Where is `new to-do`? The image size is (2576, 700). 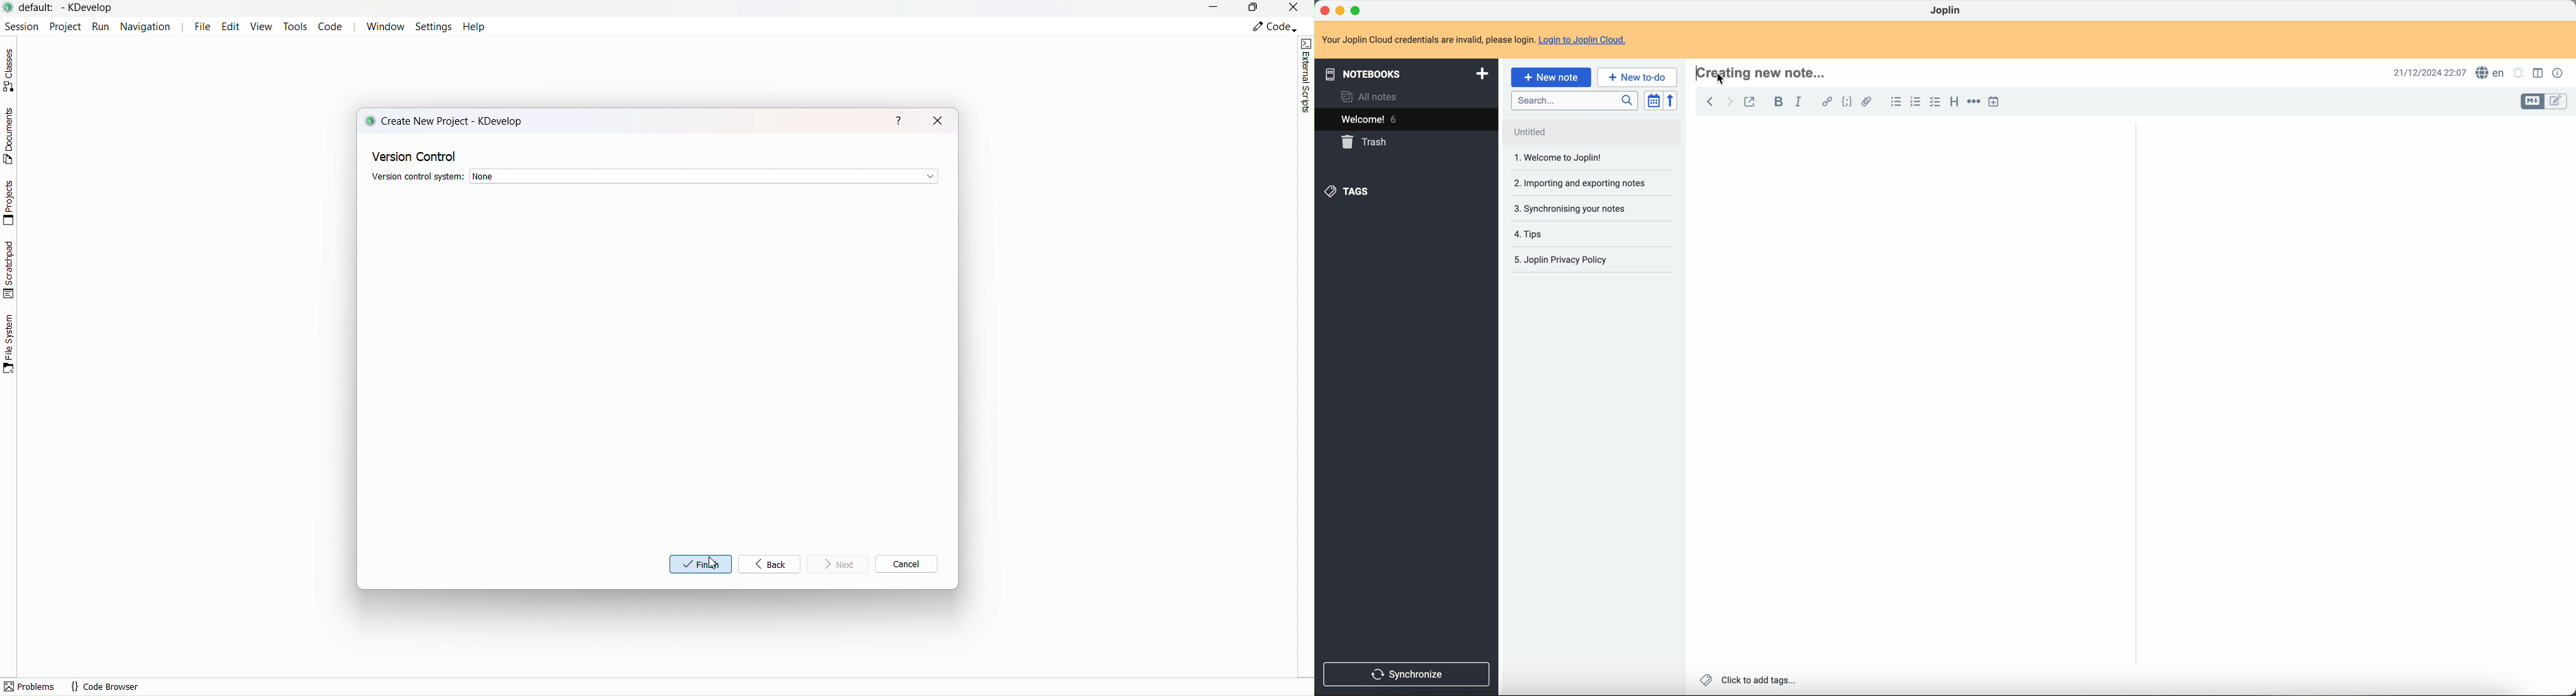
new to-do is located at coordinates (1637, 77).